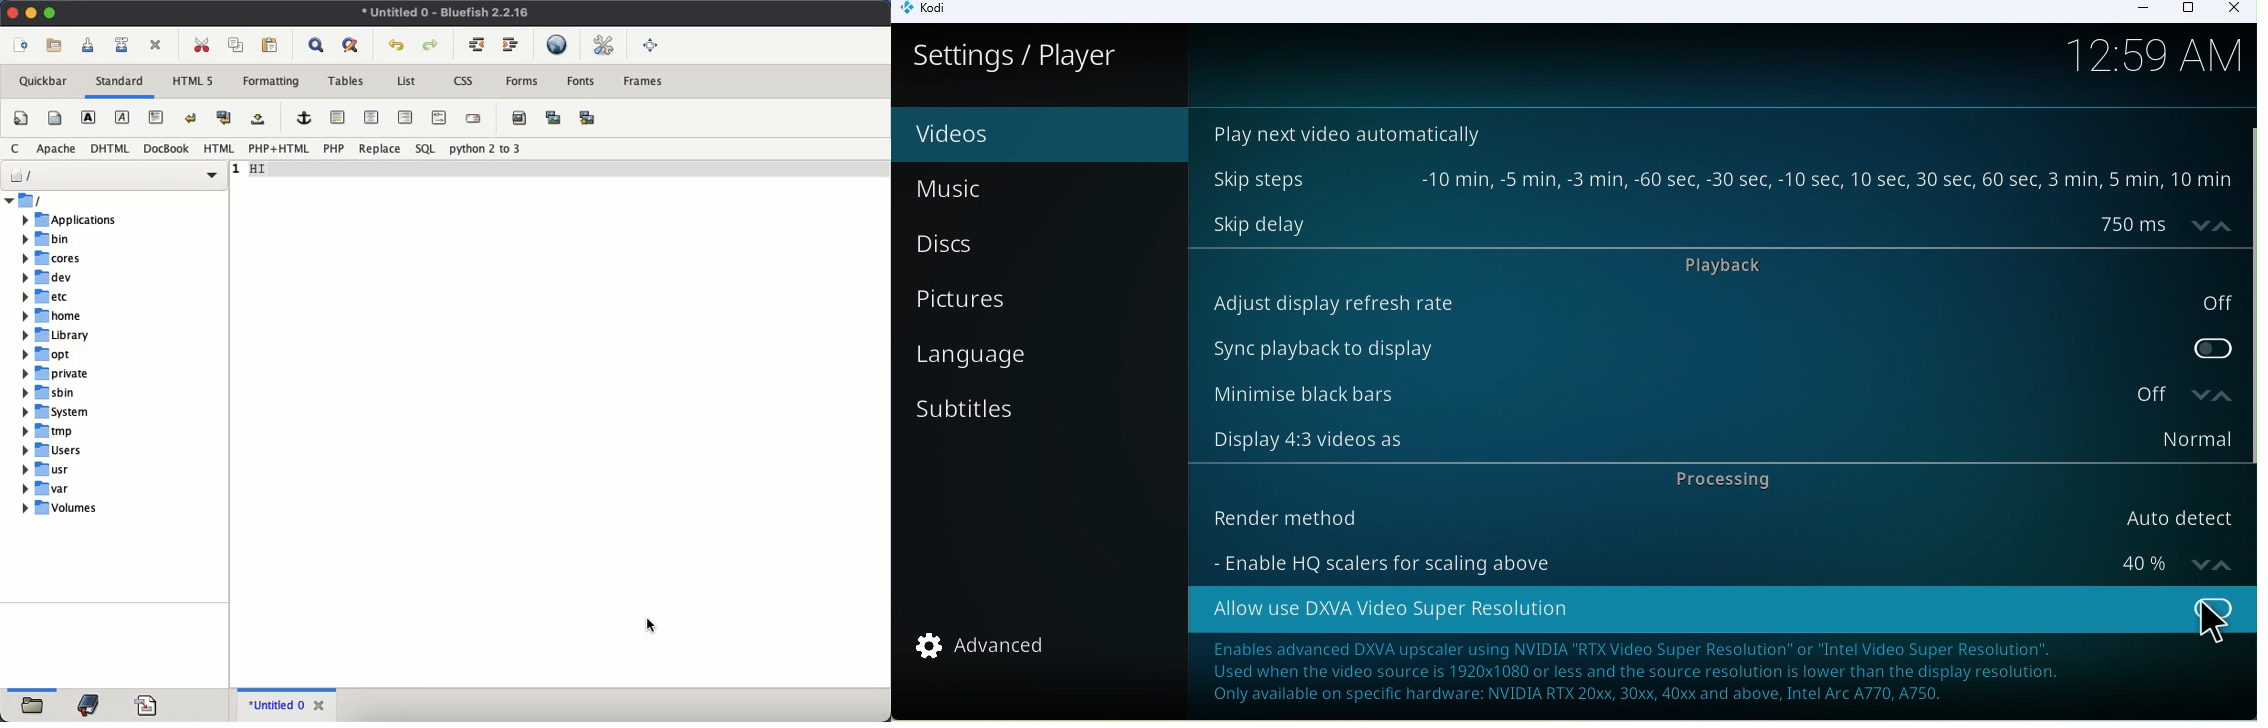  I want to click on Processing, so click(1720, 479).